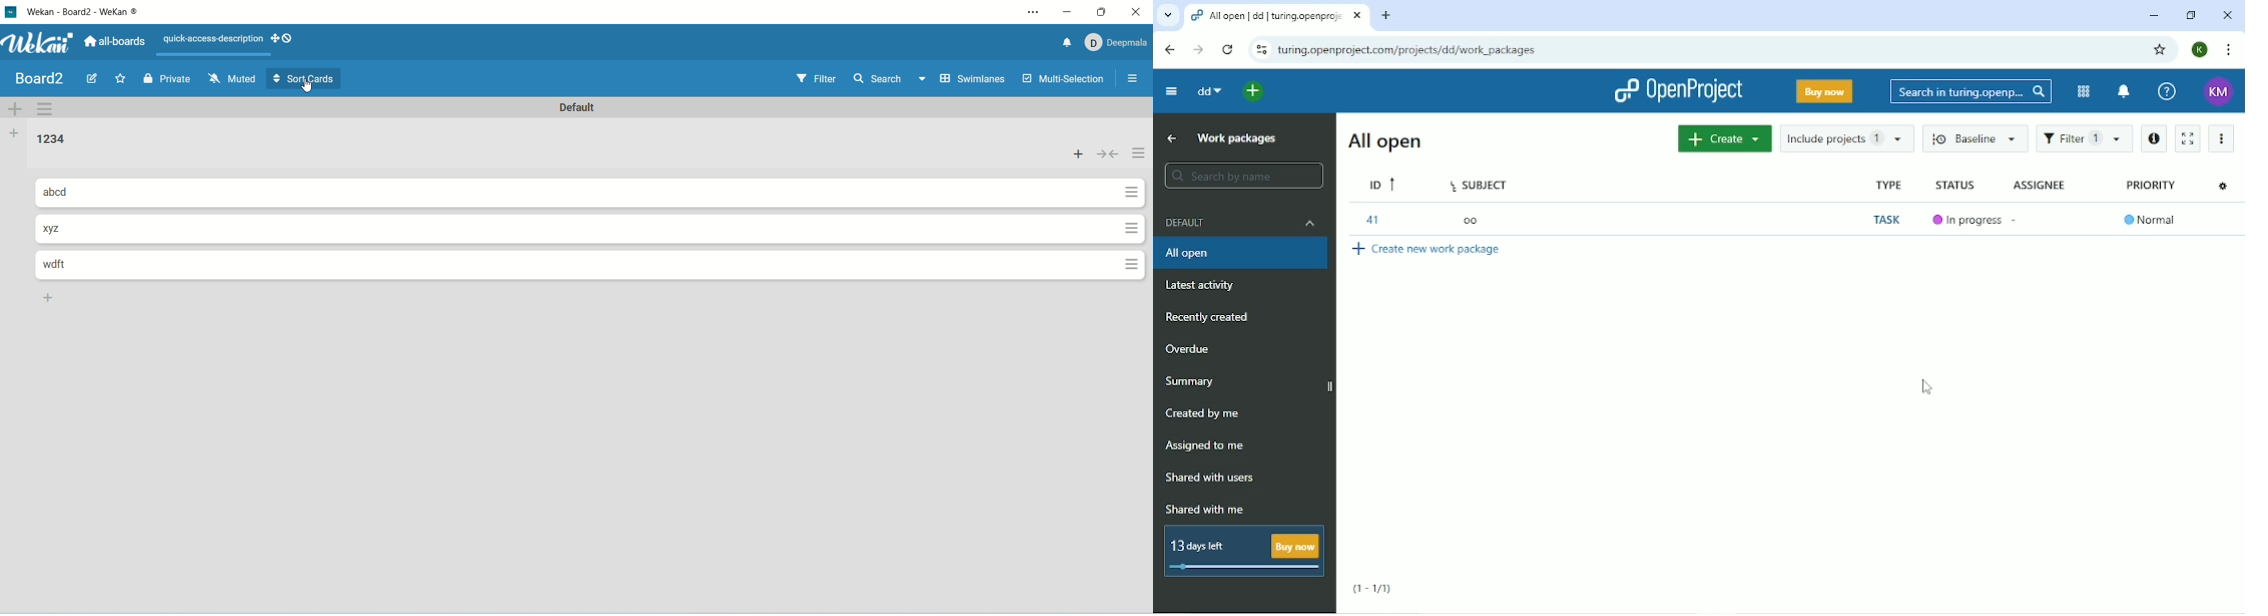 Image resolution: width=2268 pixels, height=616 pixels. Describe the element at coordinates (2084, 92) in the screenshot. I see `Modules` at that location.